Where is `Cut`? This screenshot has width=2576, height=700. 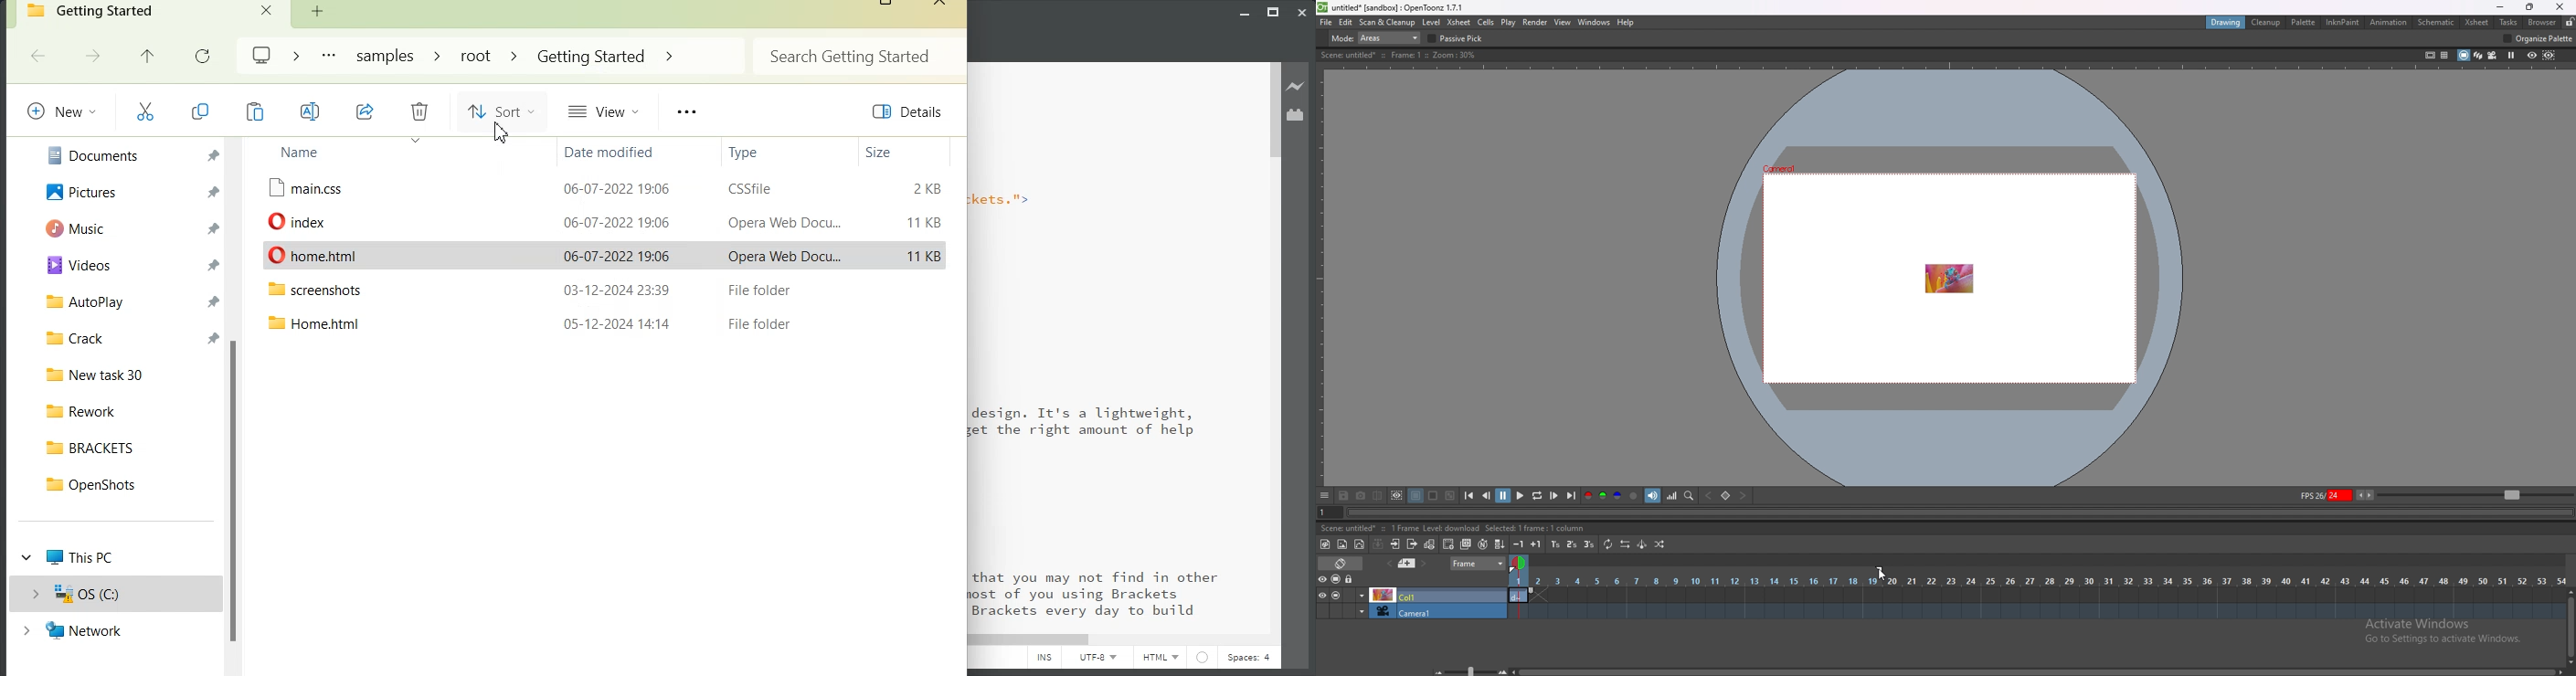 Cut is located at coordinates (145, 111).